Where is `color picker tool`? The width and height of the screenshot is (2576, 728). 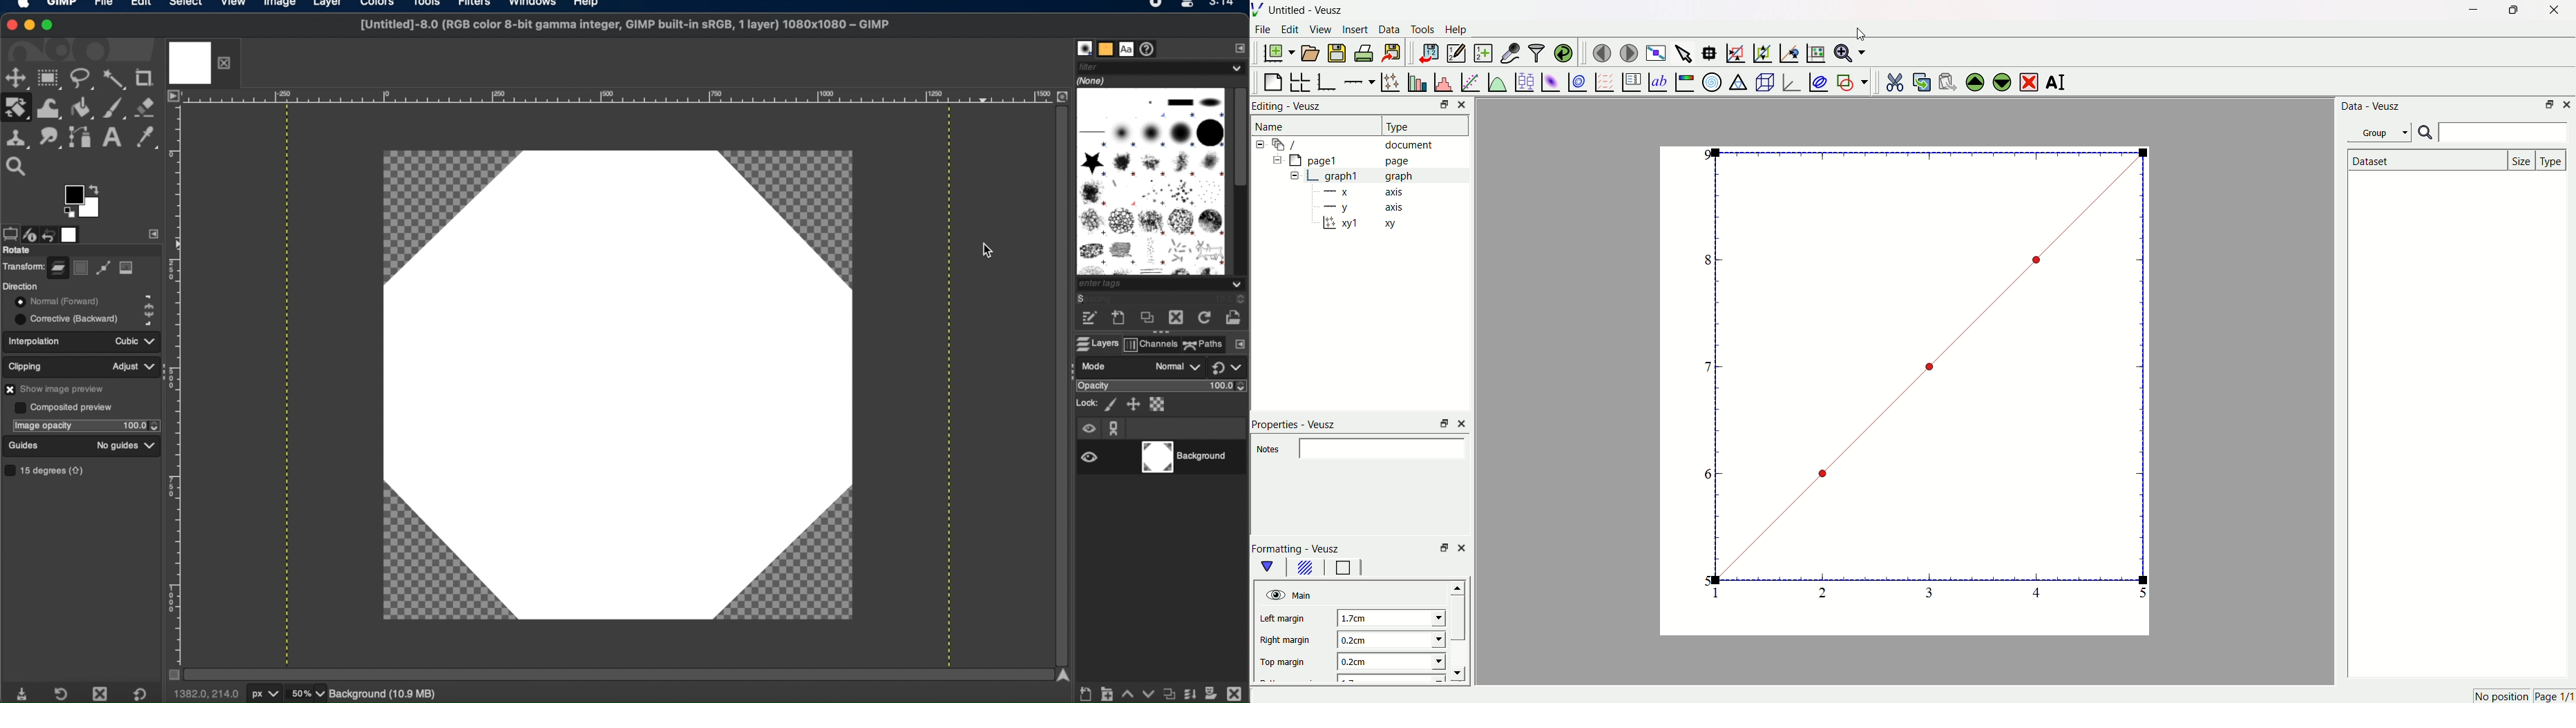 color picker tool is located at coordinates (147, 138).